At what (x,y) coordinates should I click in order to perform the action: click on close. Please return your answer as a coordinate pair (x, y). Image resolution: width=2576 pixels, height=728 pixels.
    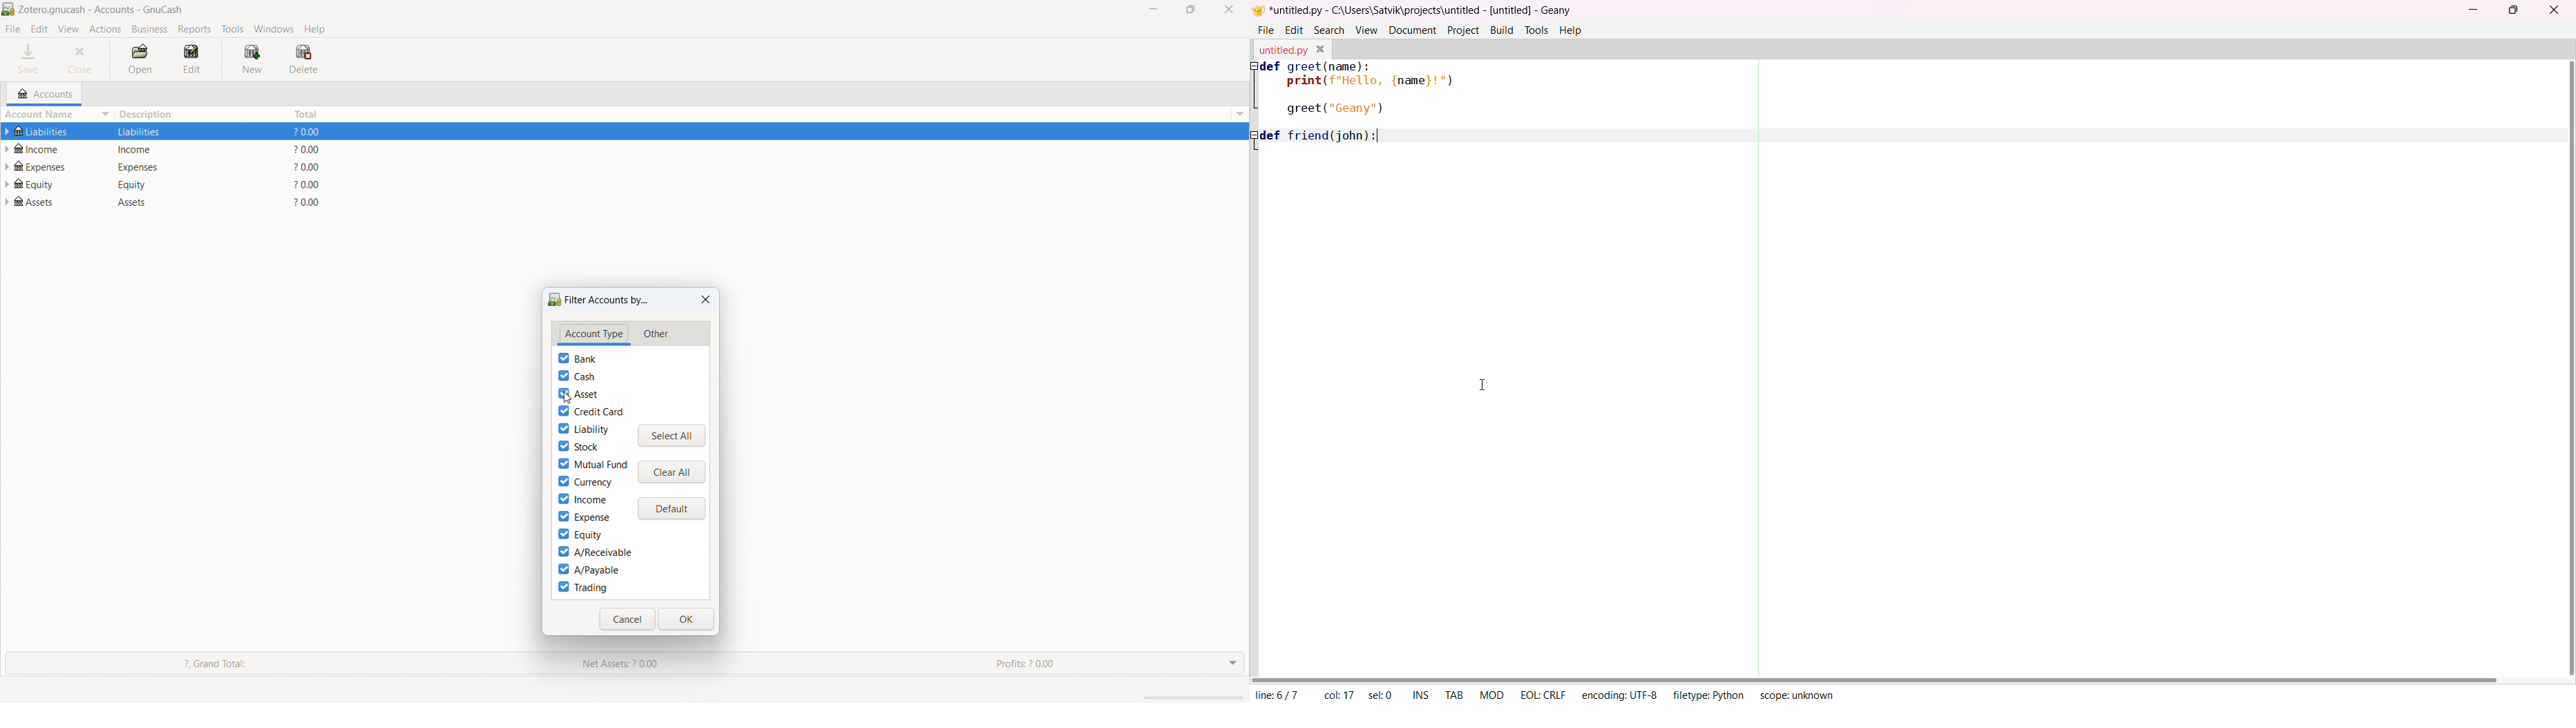
    Looking at the image, I should click on (2555, 9).